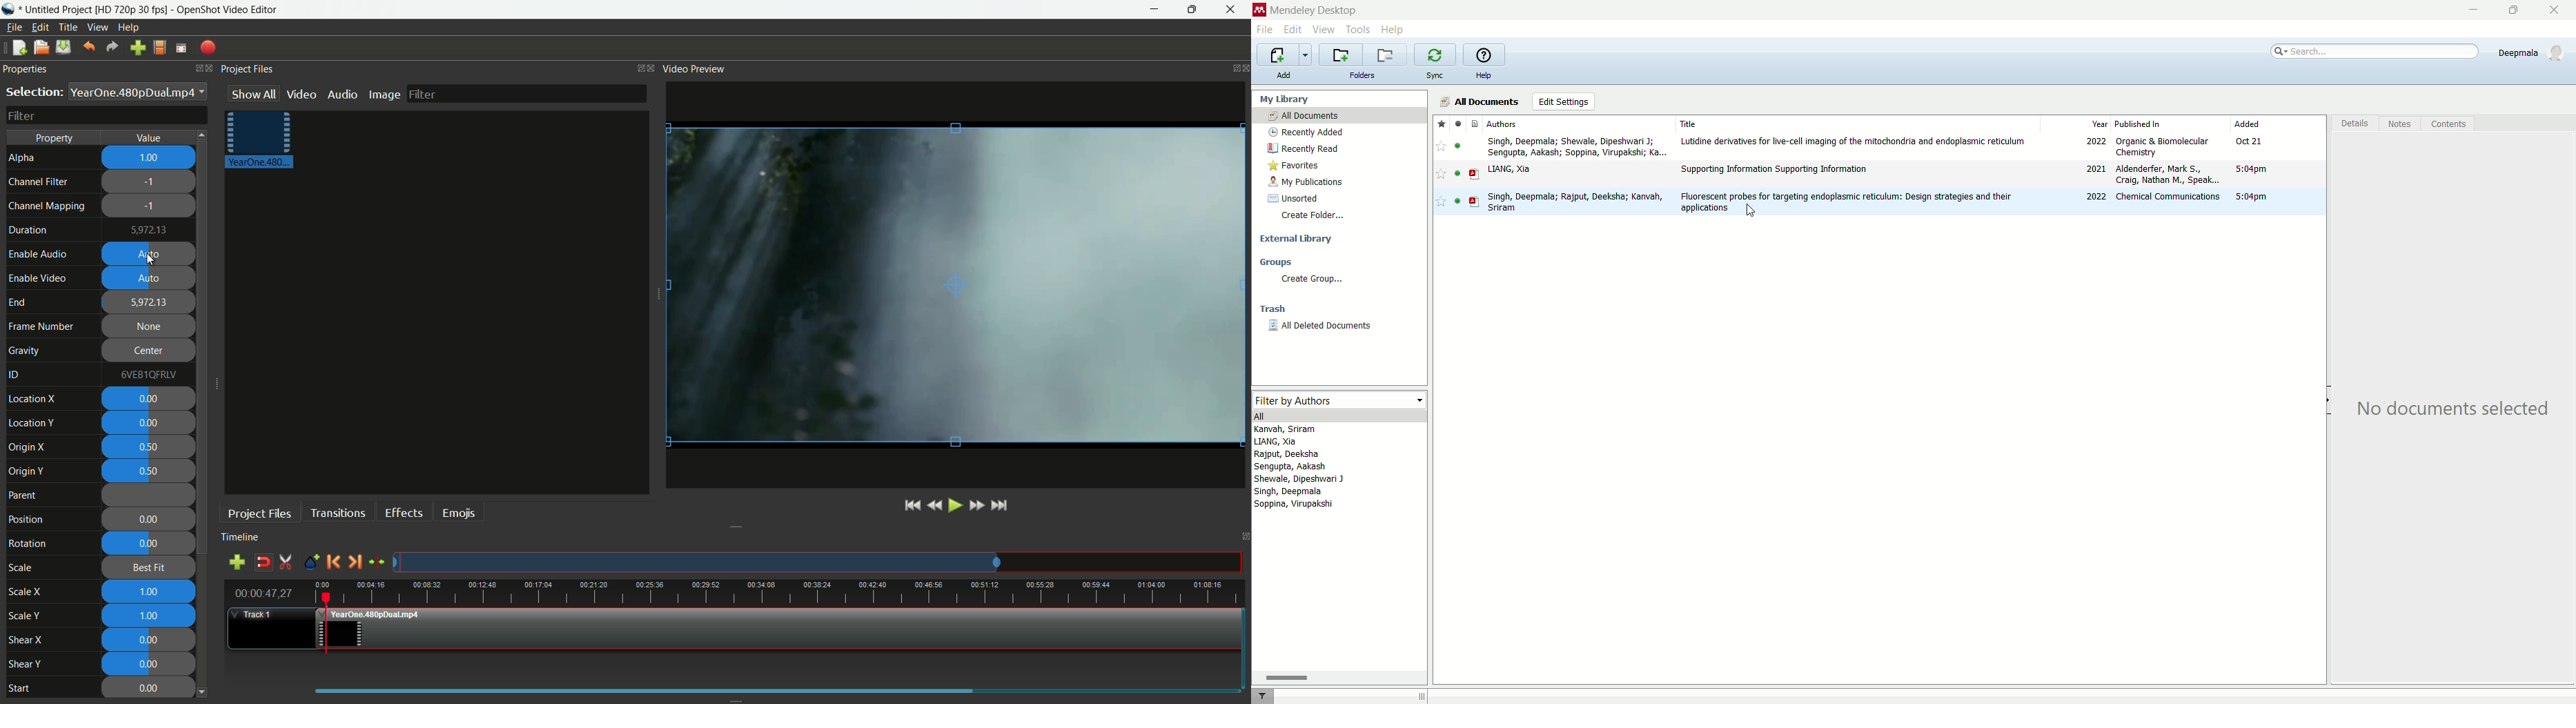  I want to click on 5:04pm, so click(2251, 197).